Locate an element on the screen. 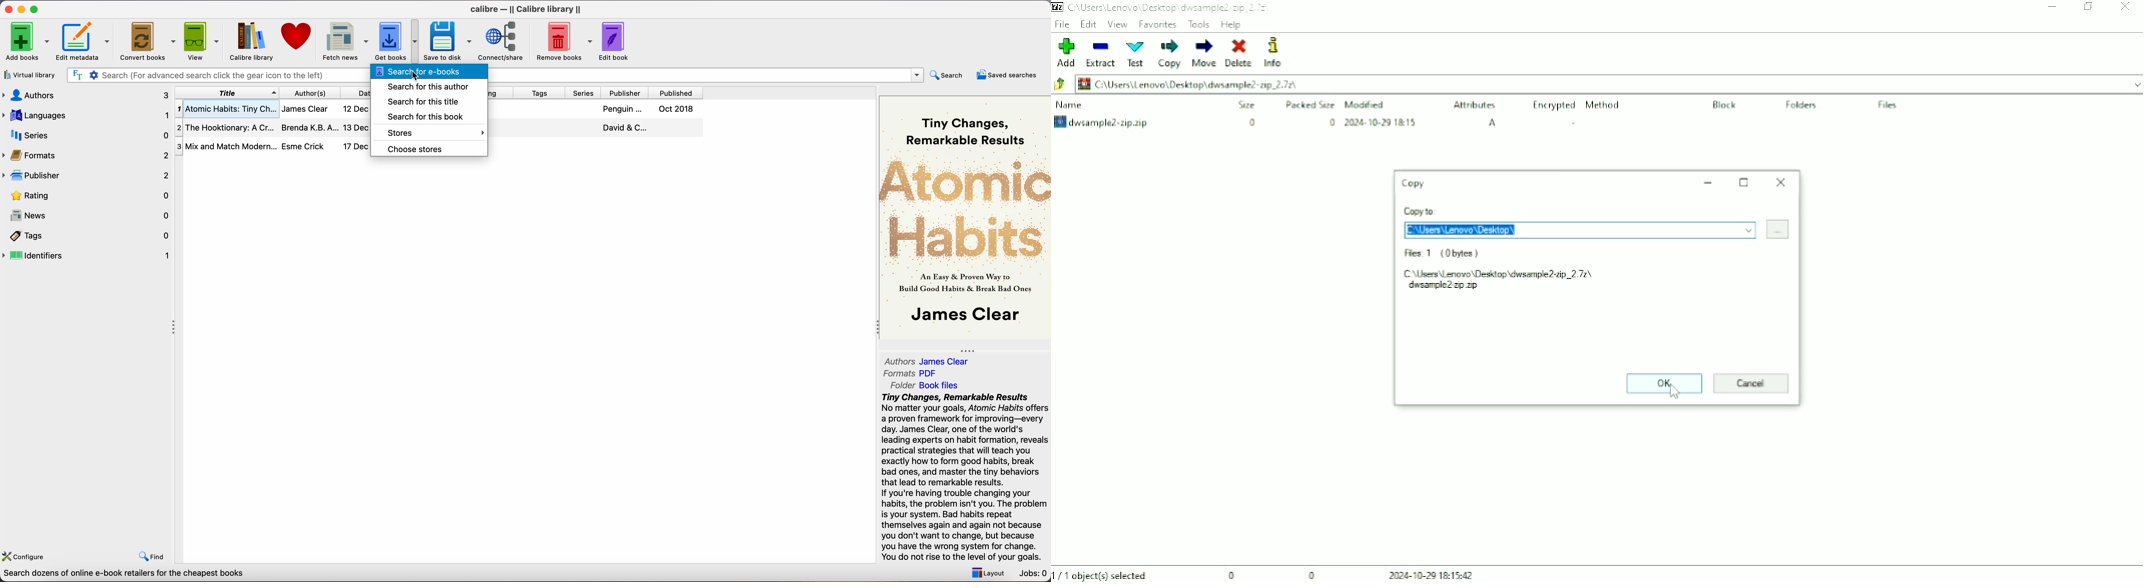  save to disk is located at coordinates (448, 41).